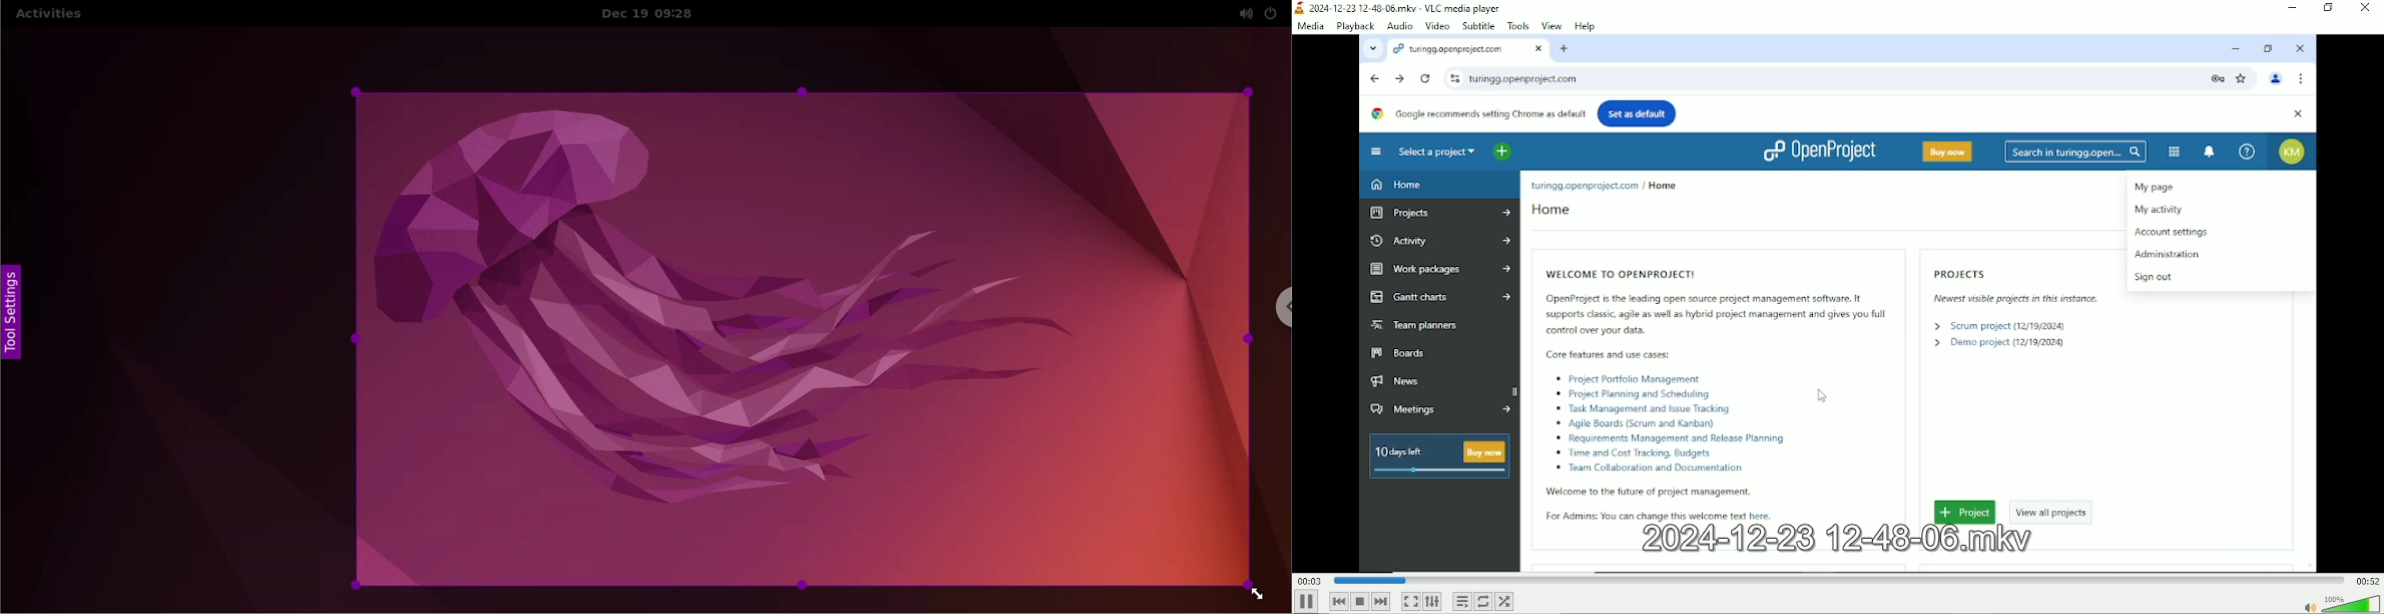 Image resolution: width=2408 pixels, height=616 pixels. What do you see at coordinates (1505, 603) in the screenshot?
I see `Random` at bounding box center [1505, 603].